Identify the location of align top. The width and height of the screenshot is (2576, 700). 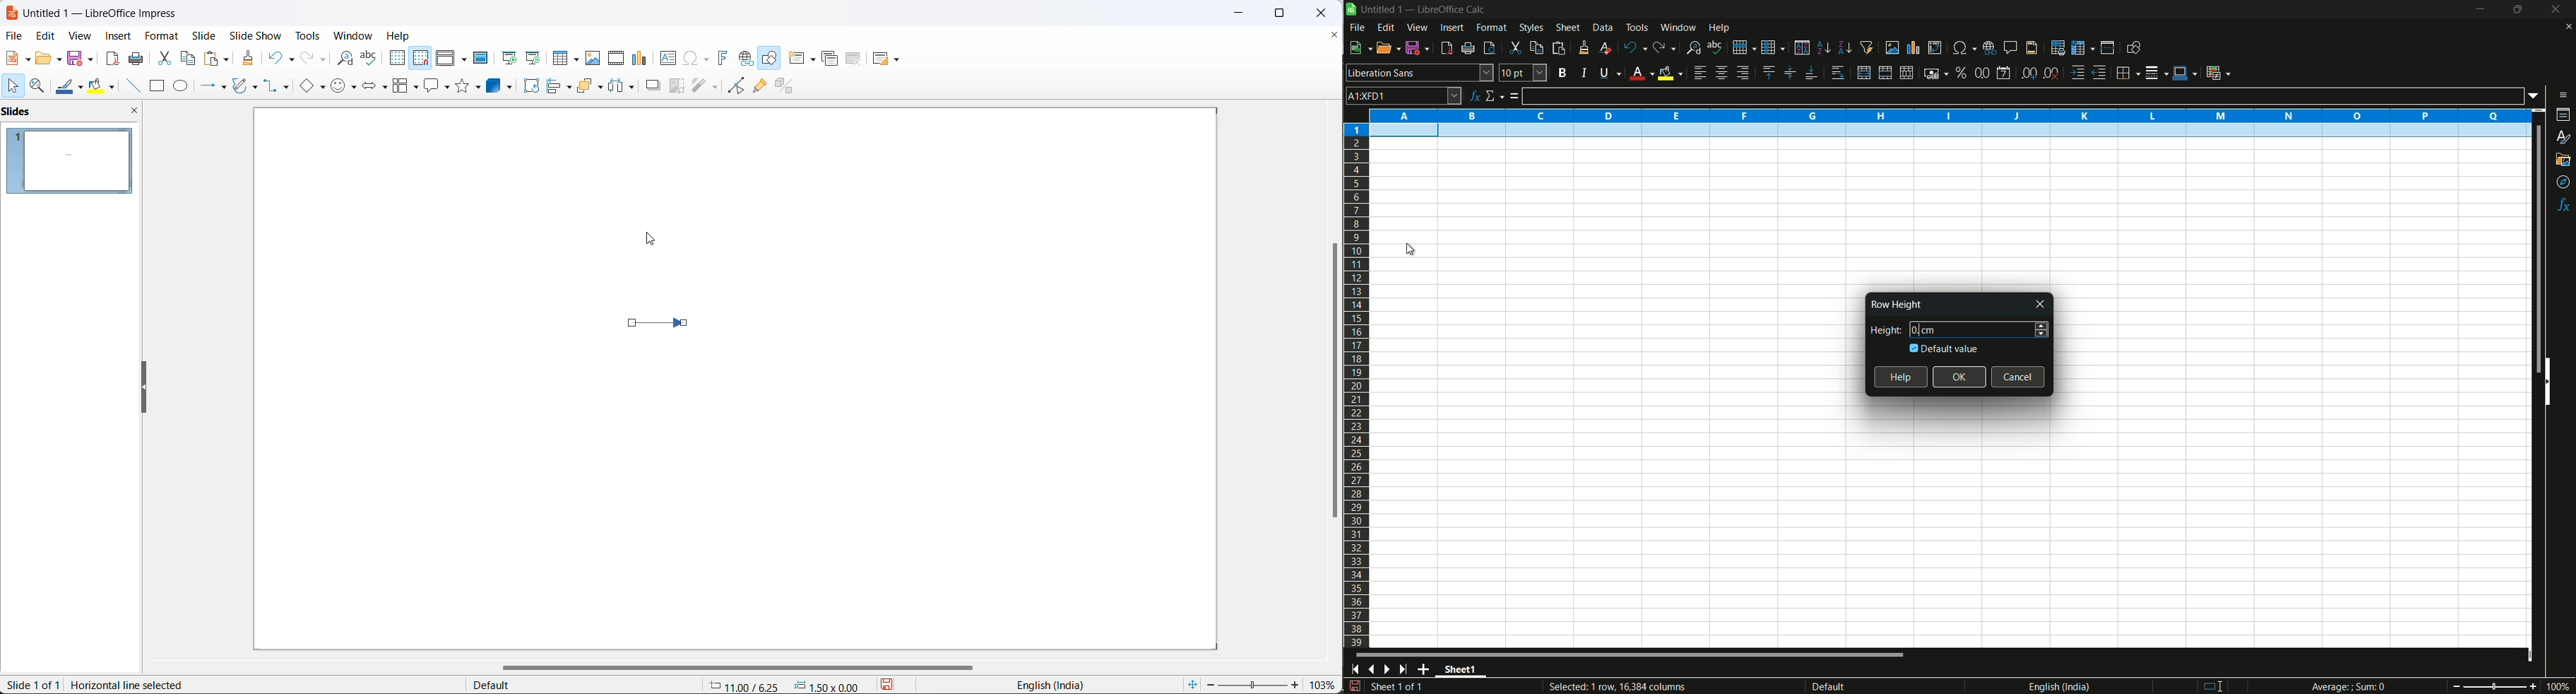
(1768, 73).